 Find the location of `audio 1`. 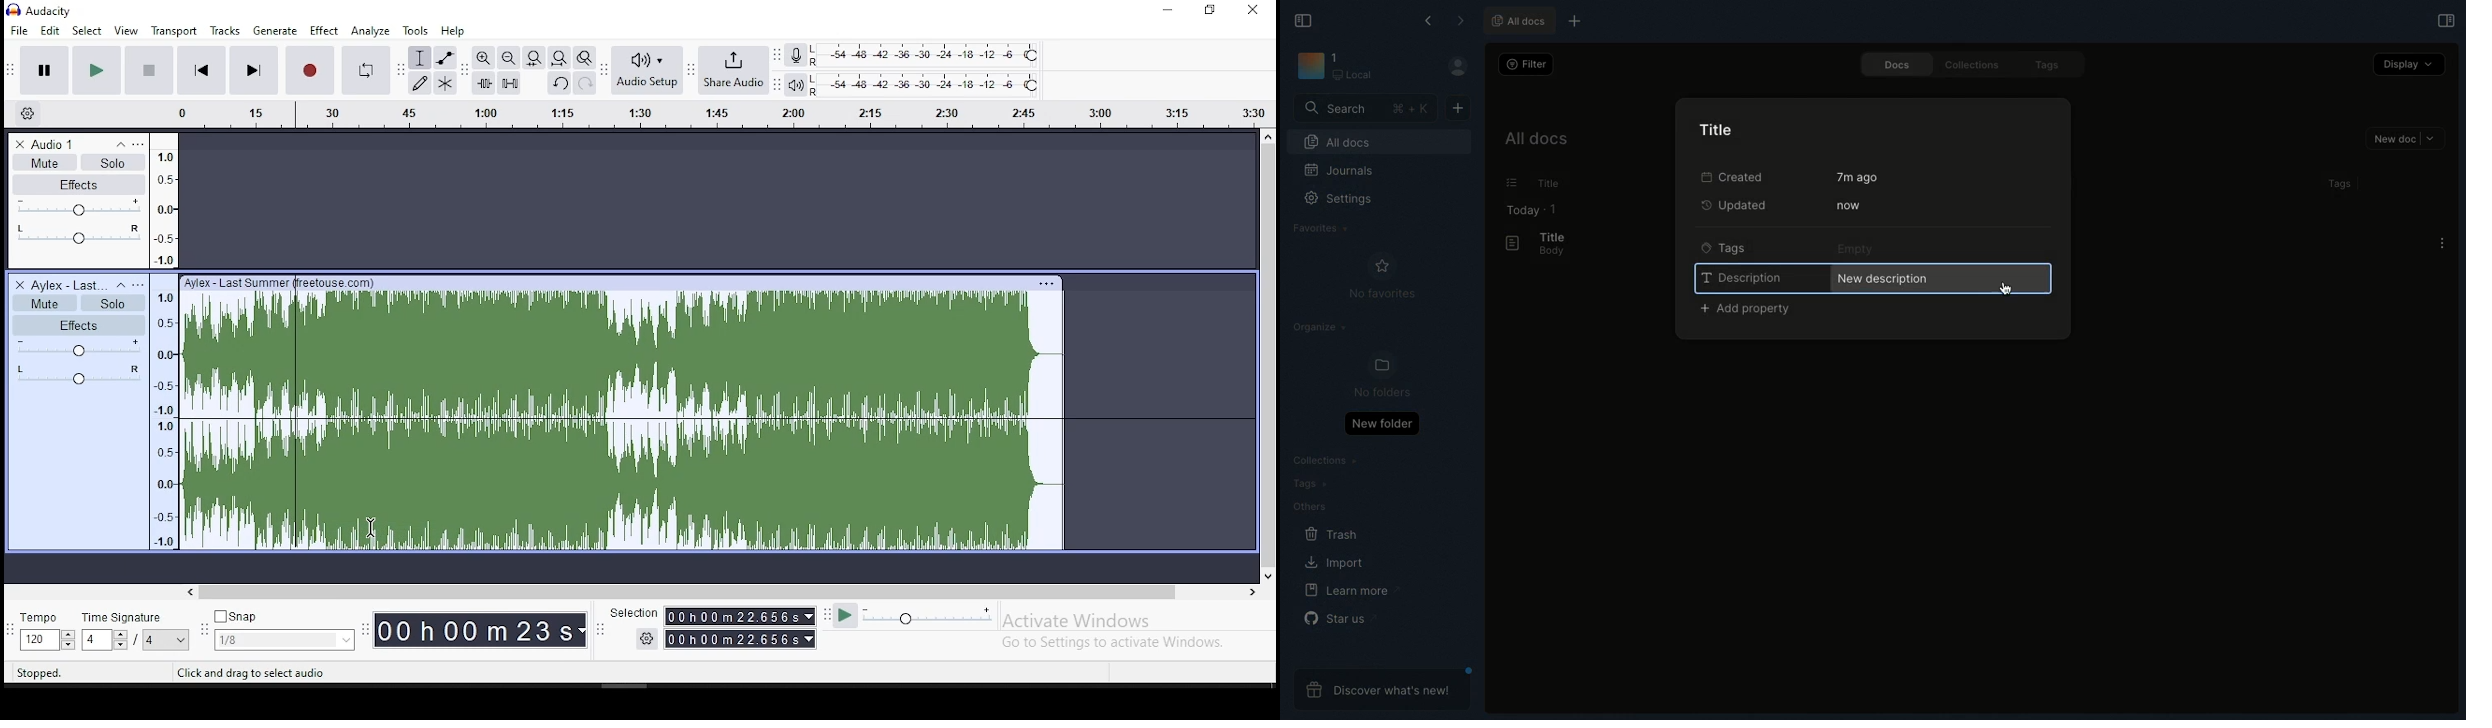

audio 1 is located at coordinates (53, 144).